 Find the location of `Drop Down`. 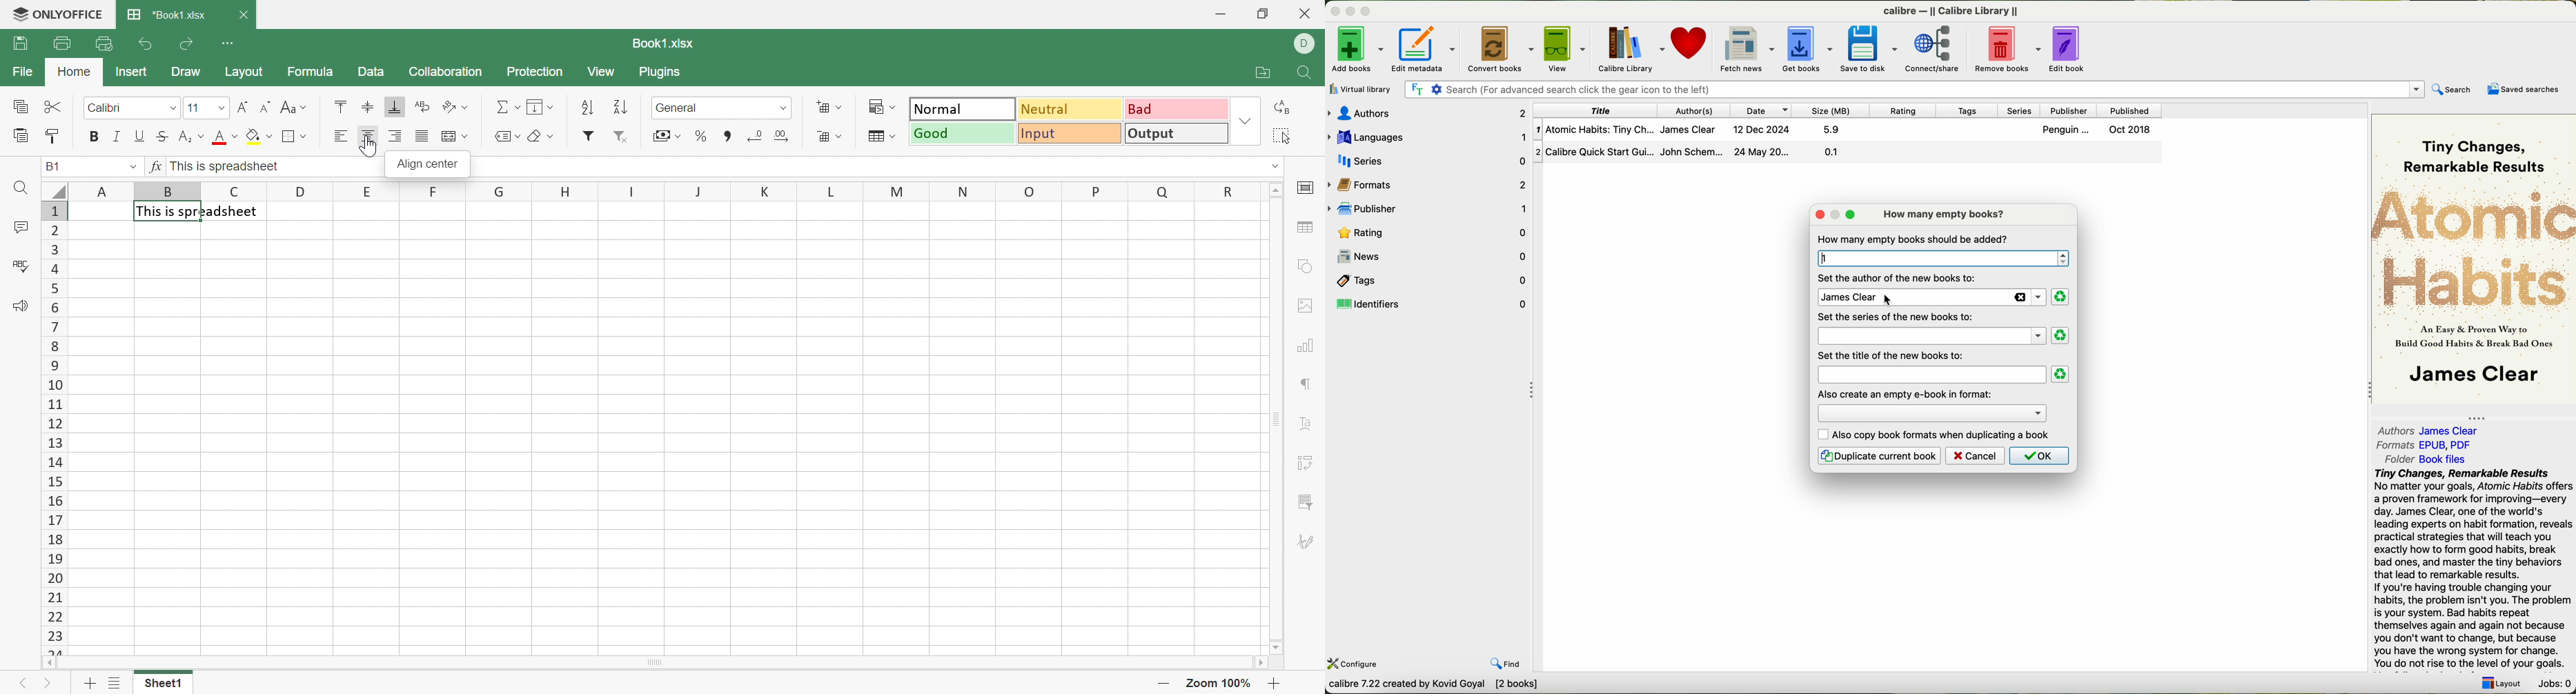

Drop Down is located at coordinates (304, 136).